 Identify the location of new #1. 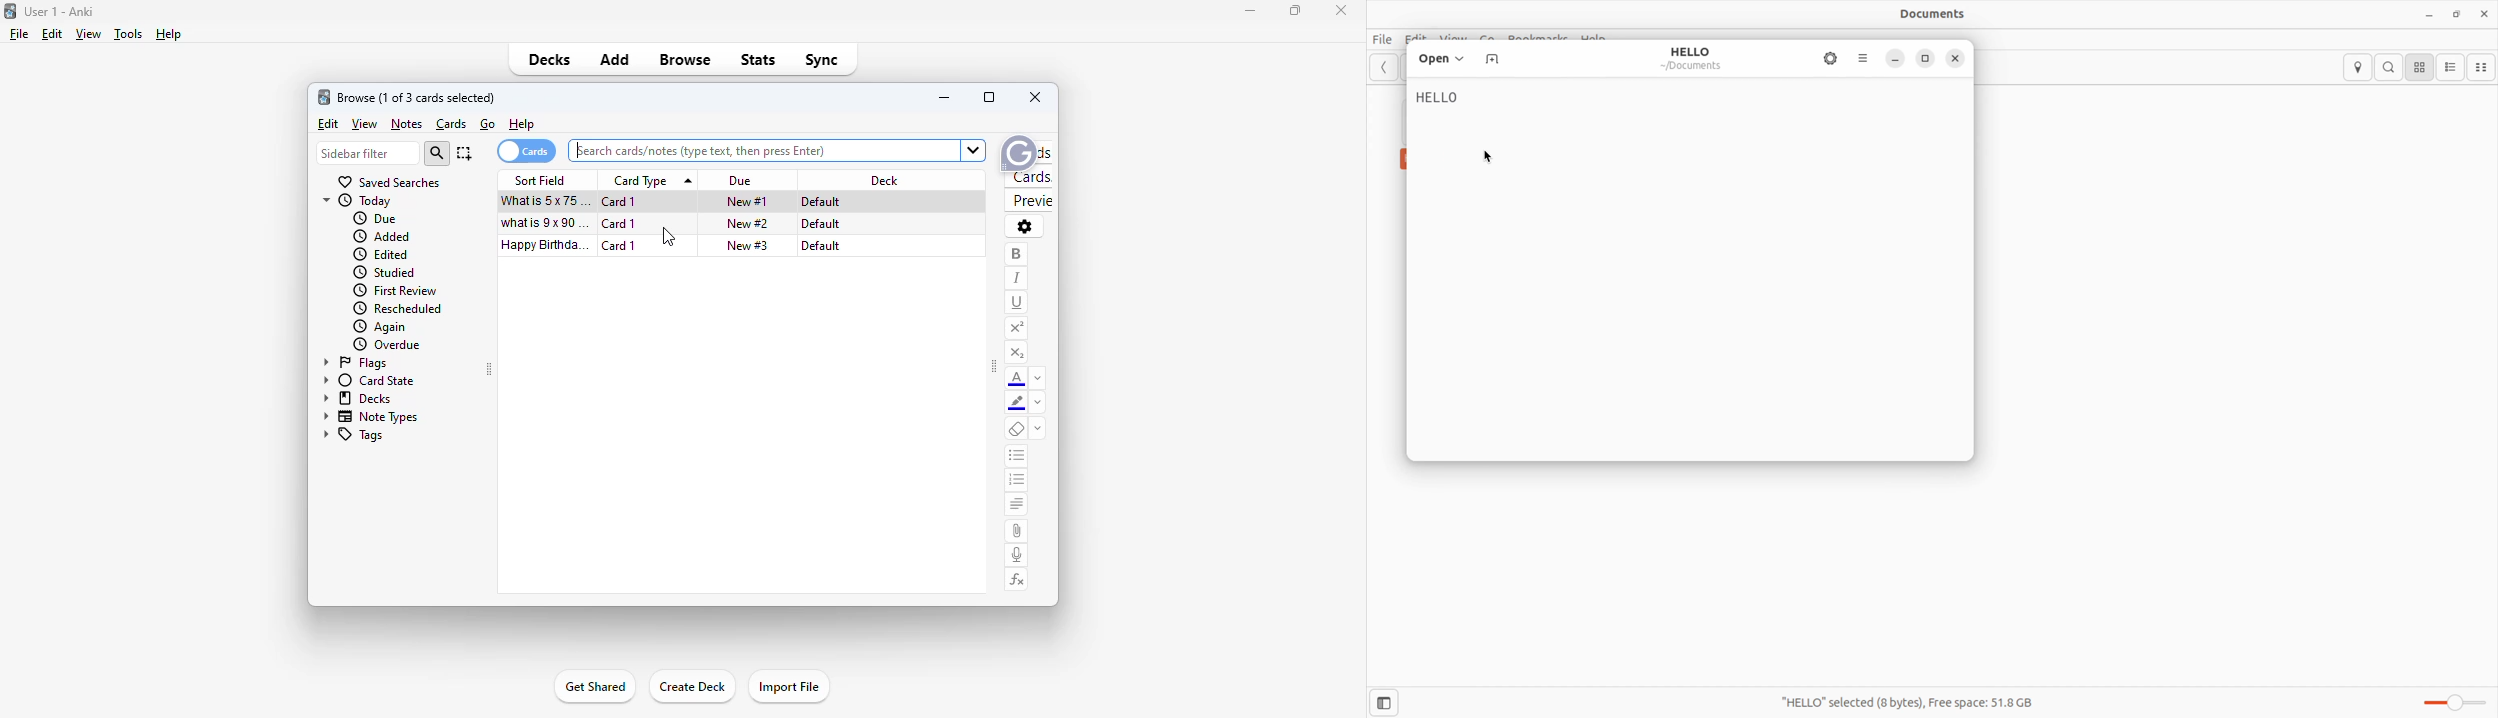
(748, 202).